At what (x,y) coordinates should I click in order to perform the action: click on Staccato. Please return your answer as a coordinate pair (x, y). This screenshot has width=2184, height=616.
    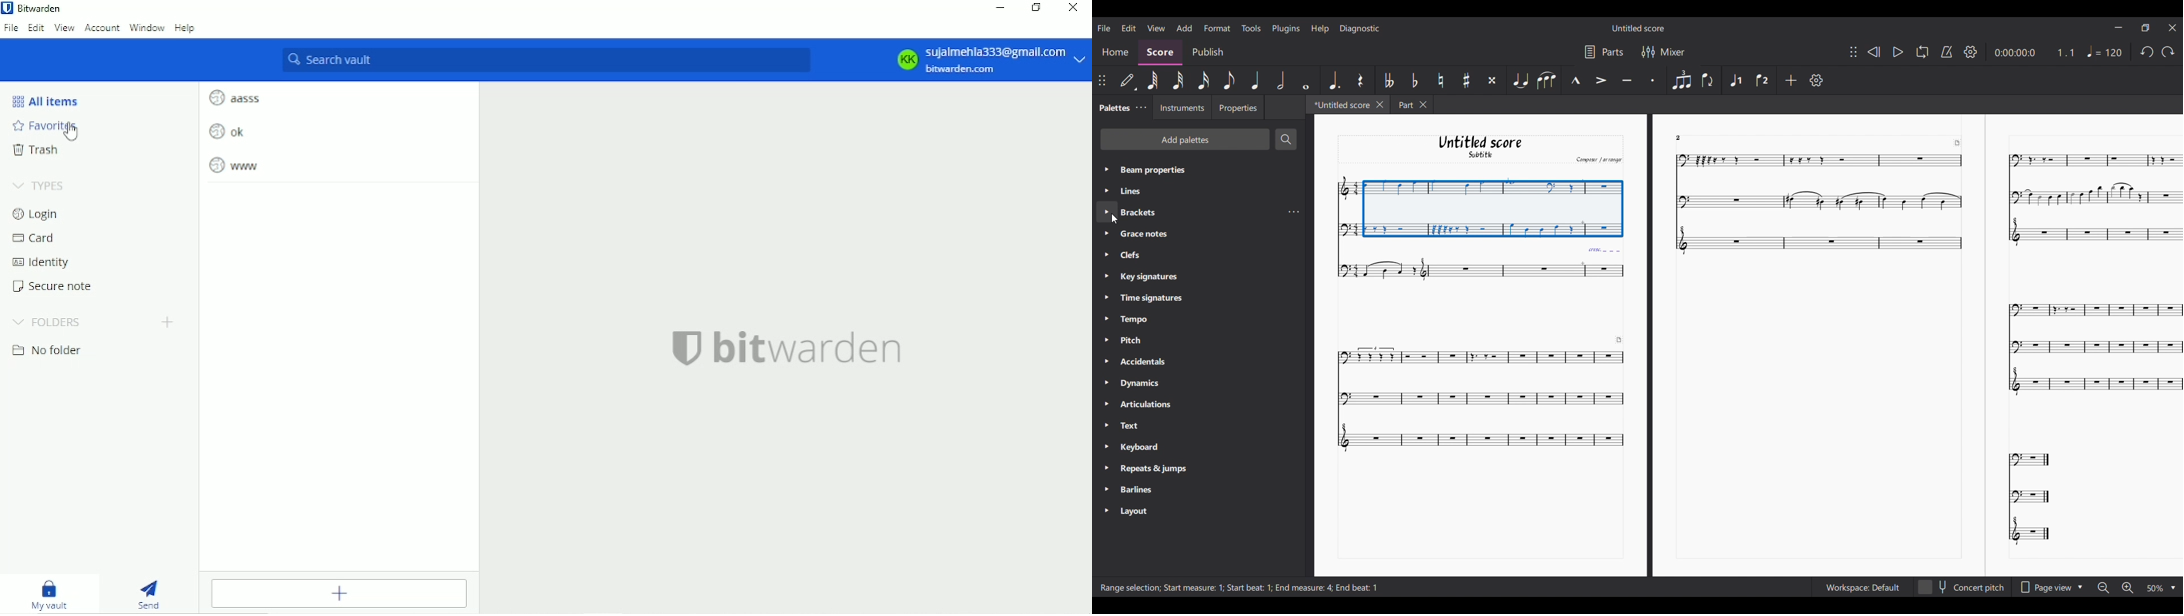
    Looking at the image, I should click on (1652, 80).